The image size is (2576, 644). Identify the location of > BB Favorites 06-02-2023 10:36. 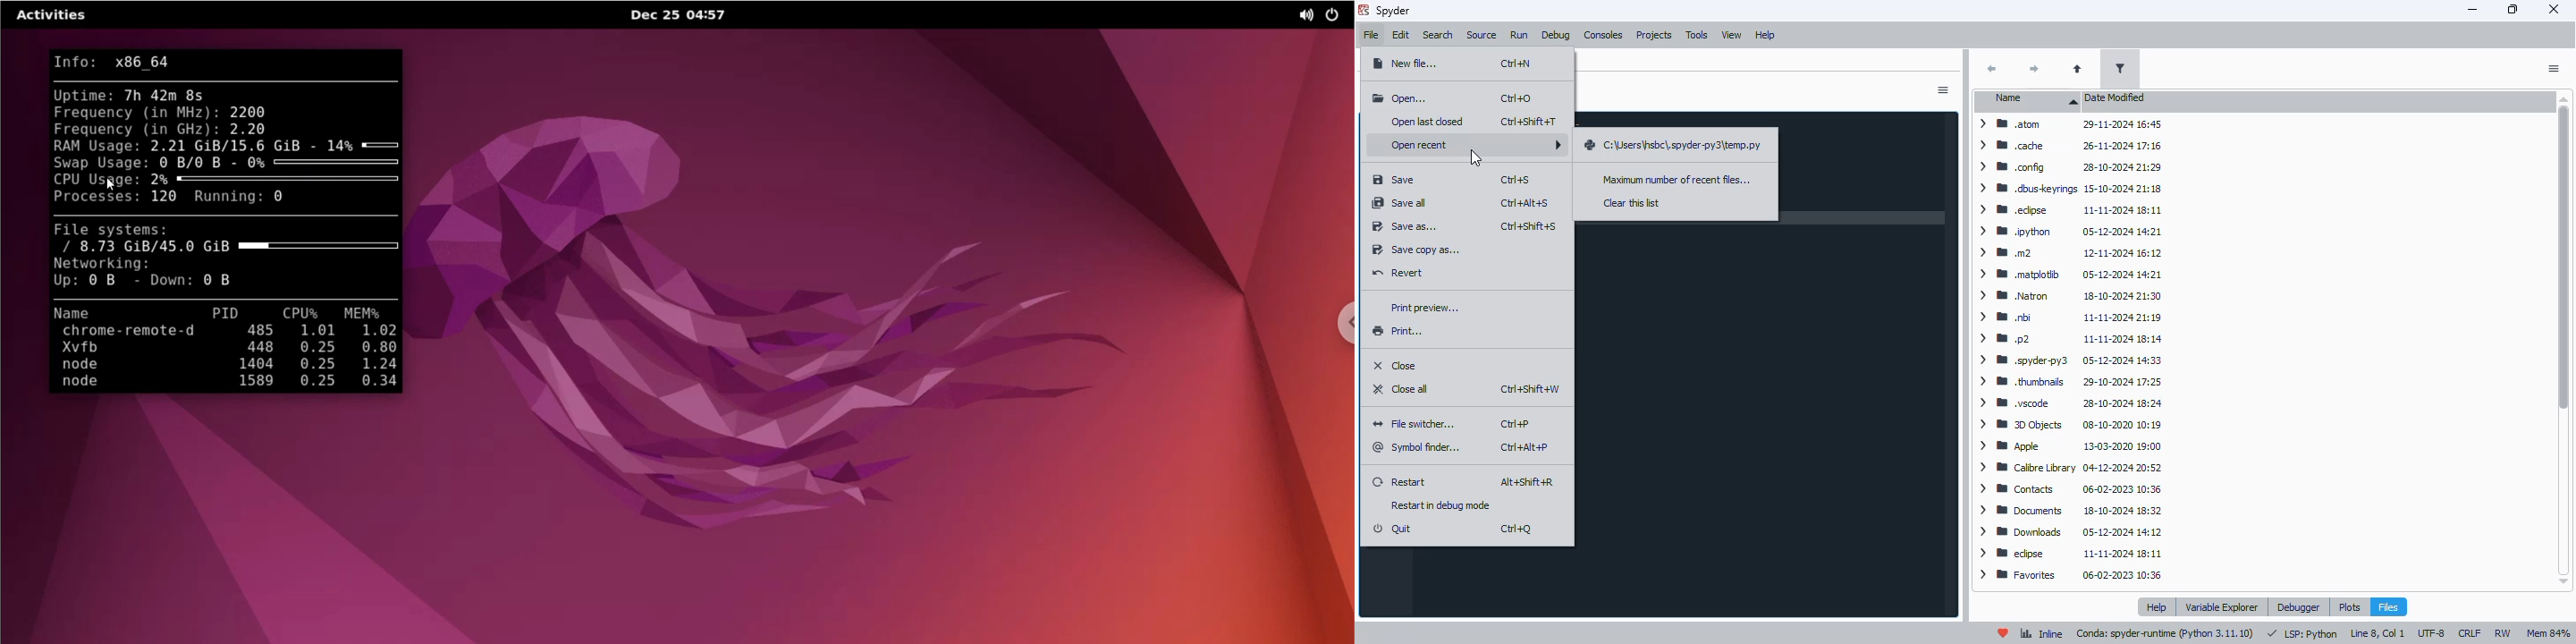
(2071, 577).